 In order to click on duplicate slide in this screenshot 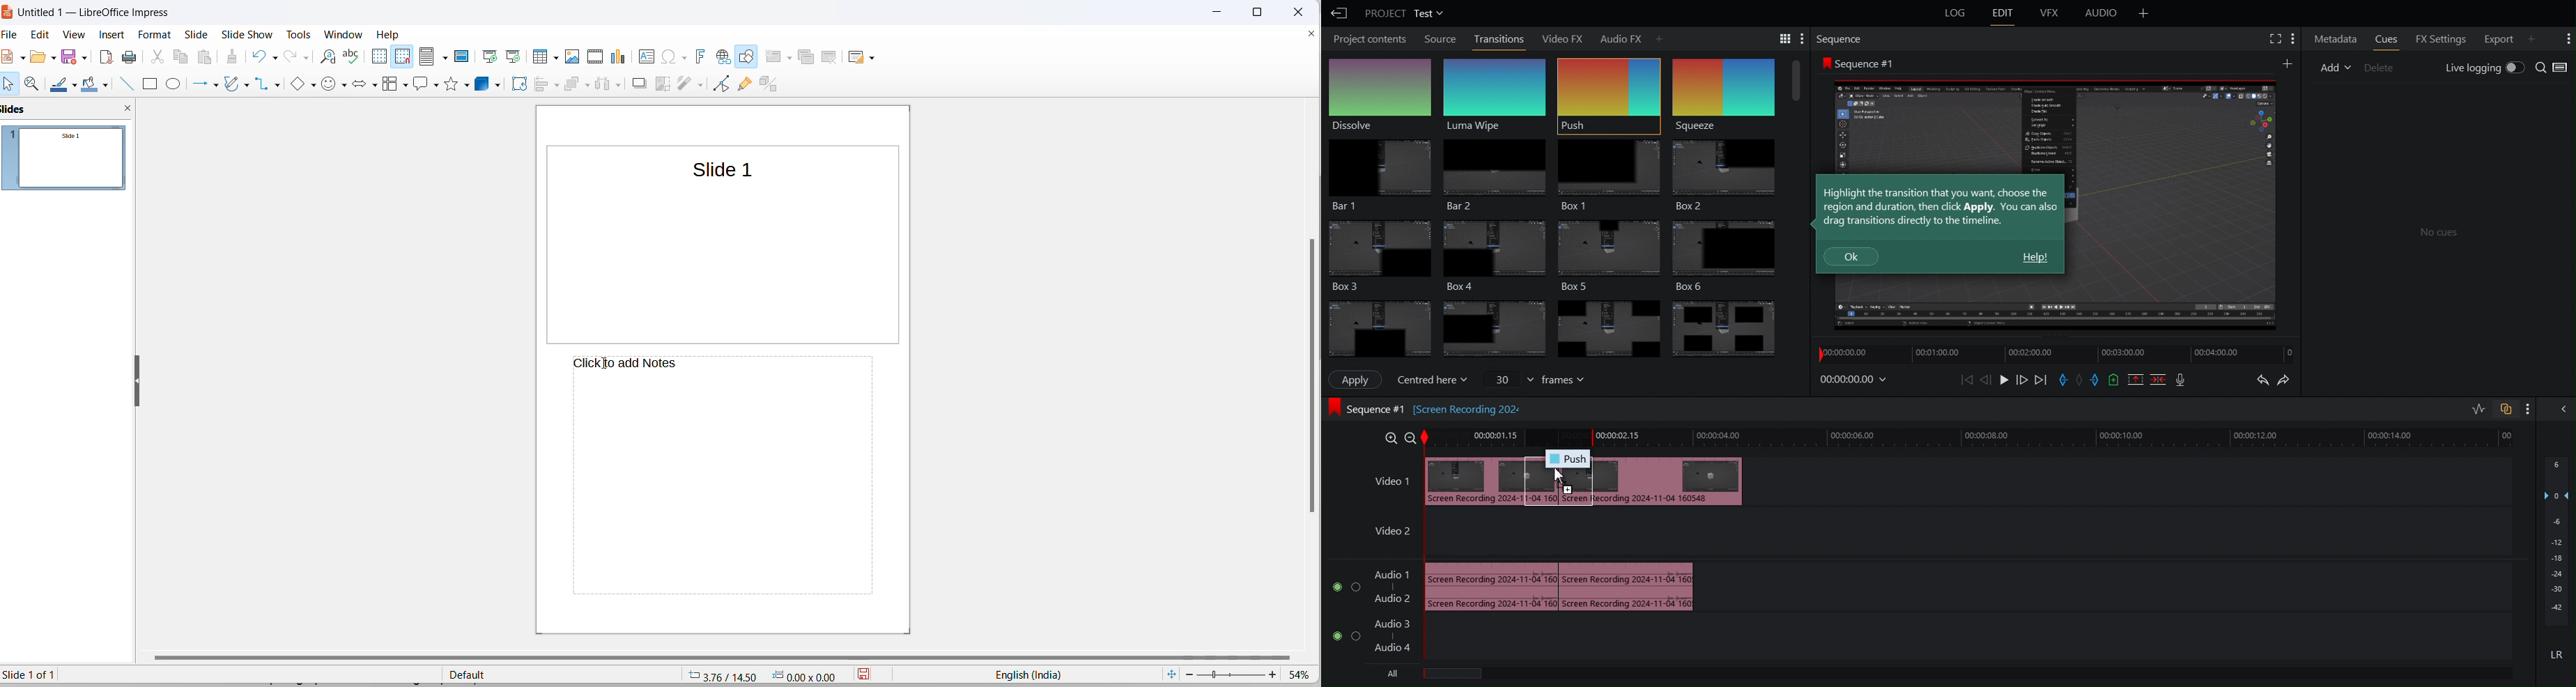, I will do `click(808, 56)`.